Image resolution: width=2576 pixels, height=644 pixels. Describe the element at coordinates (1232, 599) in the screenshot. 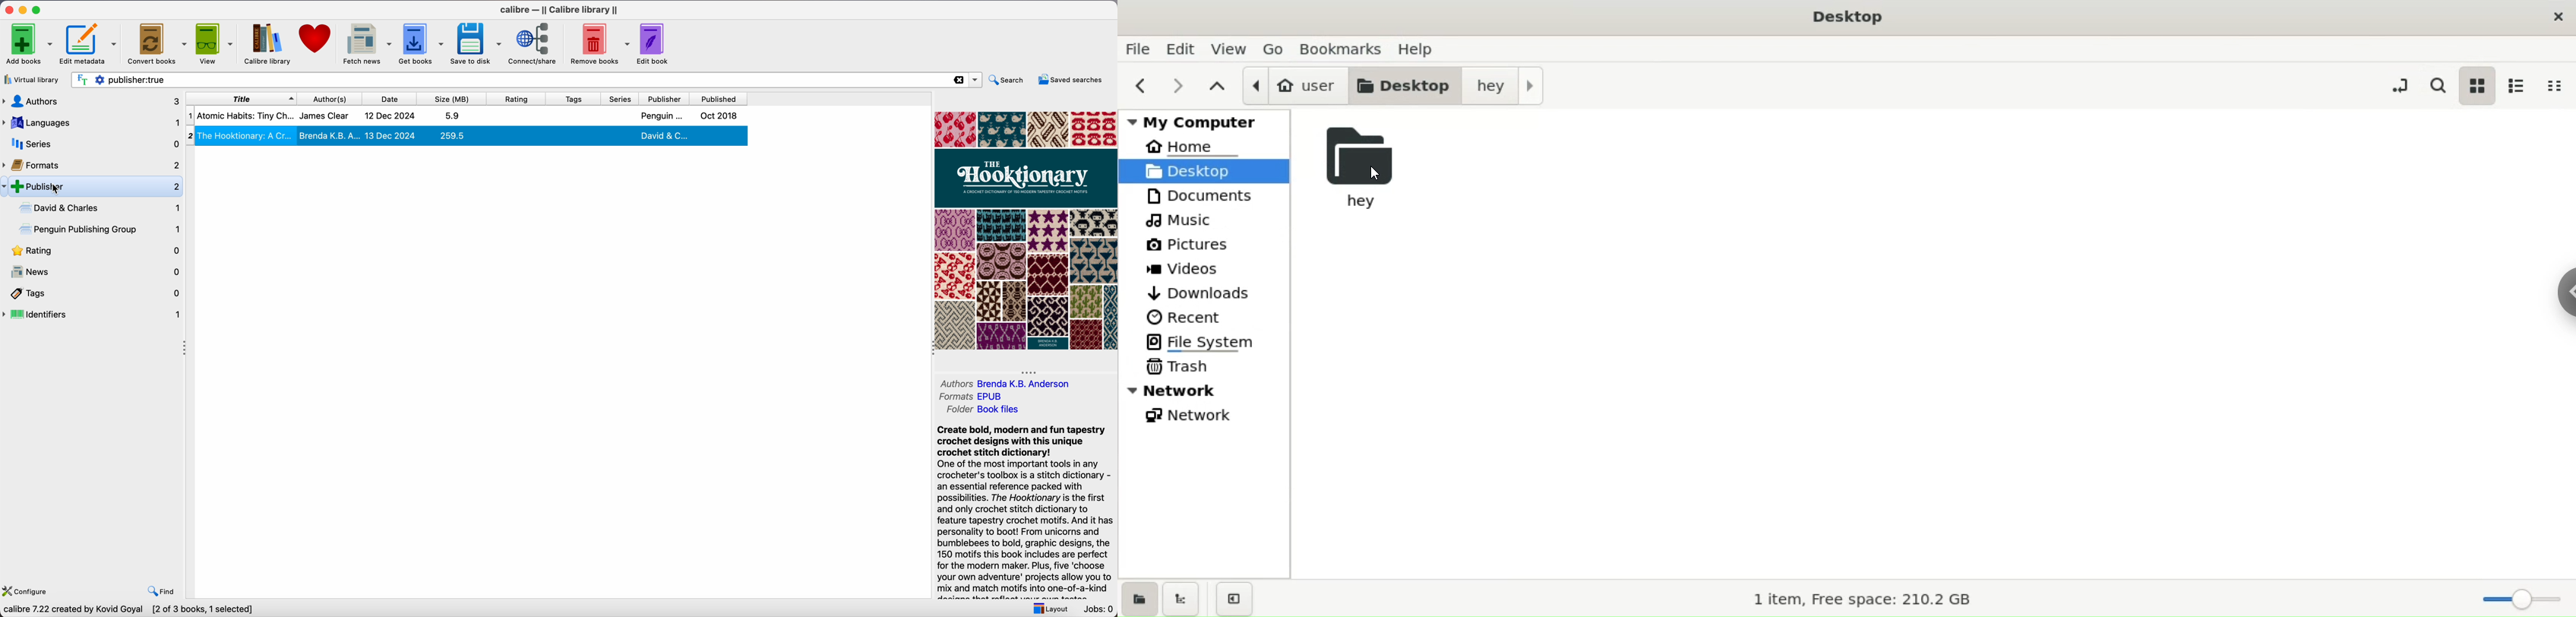

I see `close sidebars` at that location.